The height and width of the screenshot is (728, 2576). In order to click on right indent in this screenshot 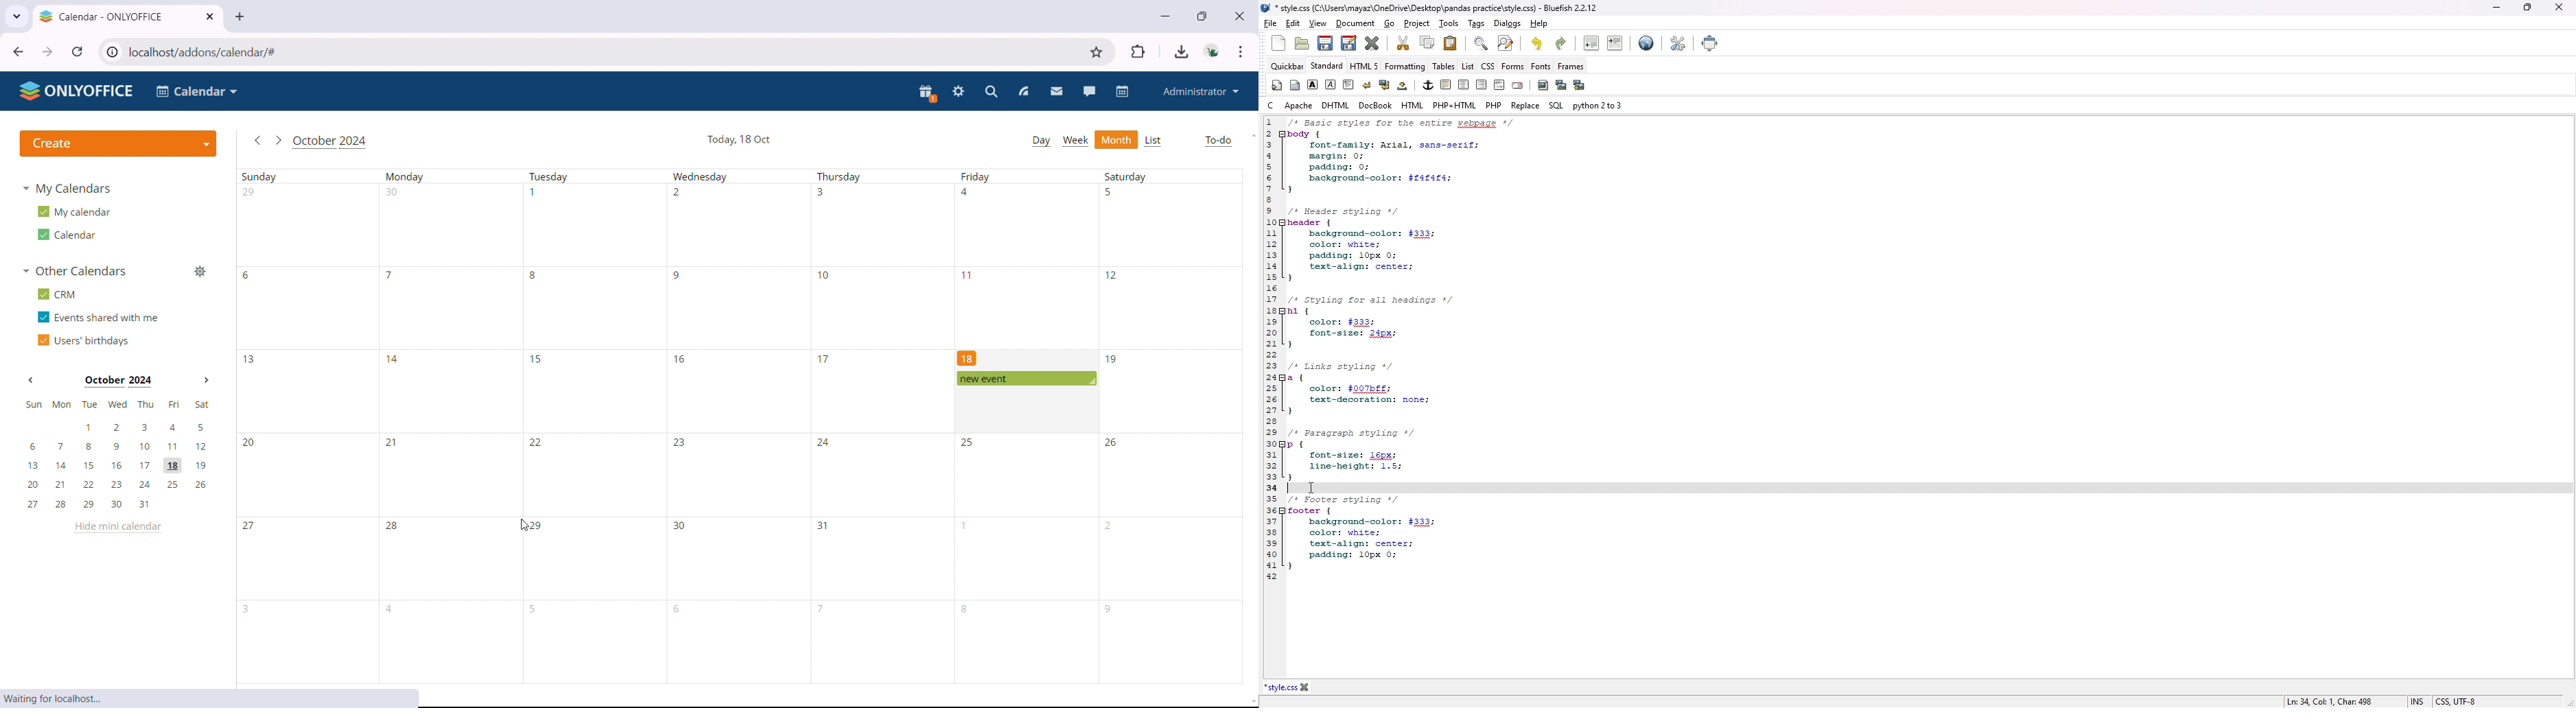, I will do `click(1446, 84)`.